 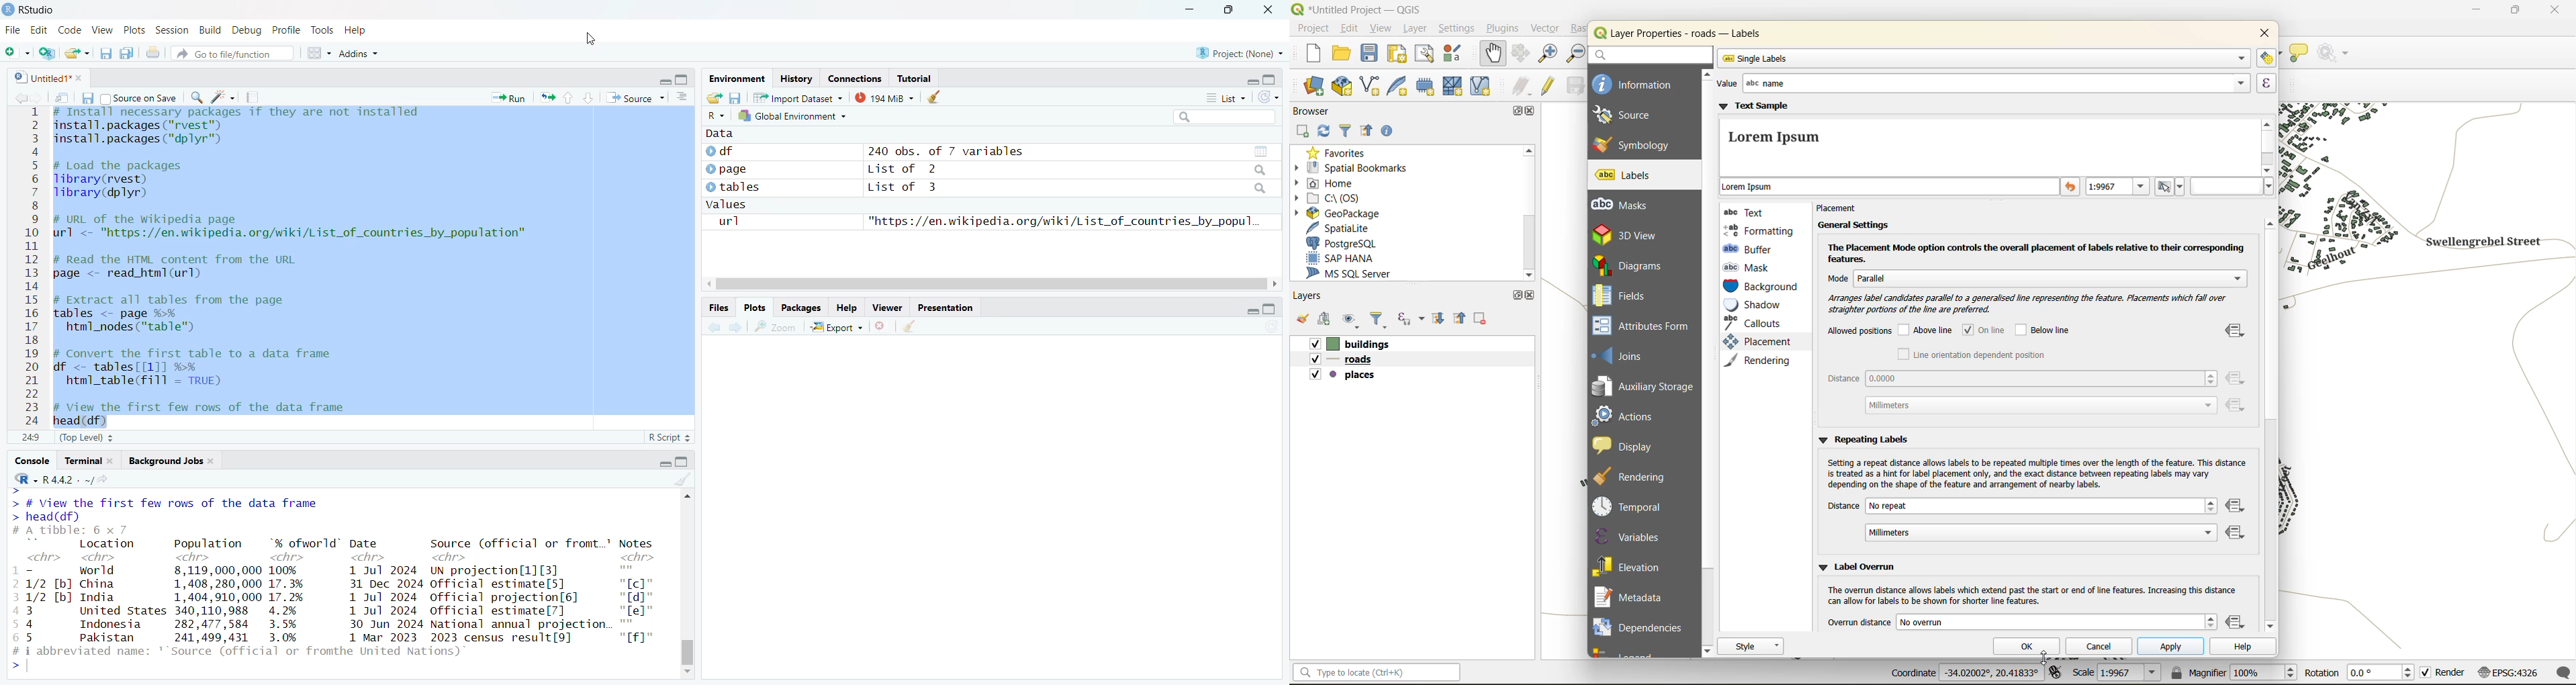 What do you see at coordinates (252, 97) in the screenshot?
I see `compile report` at bounding box center [252, 97].